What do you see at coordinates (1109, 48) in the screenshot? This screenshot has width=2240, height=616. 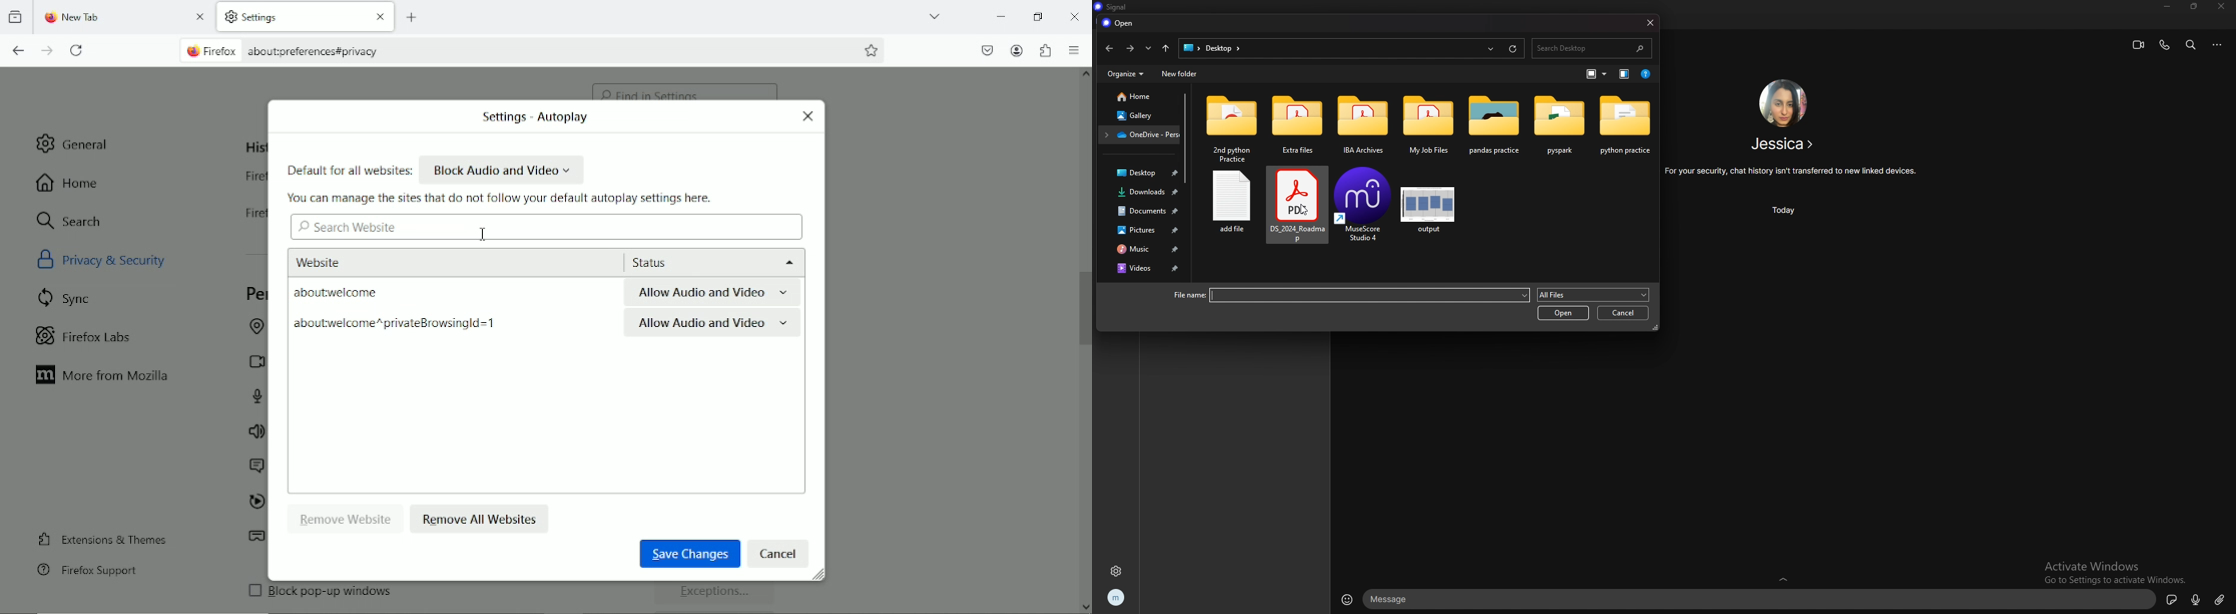 I see `back` at bounding box center [1109, 48].